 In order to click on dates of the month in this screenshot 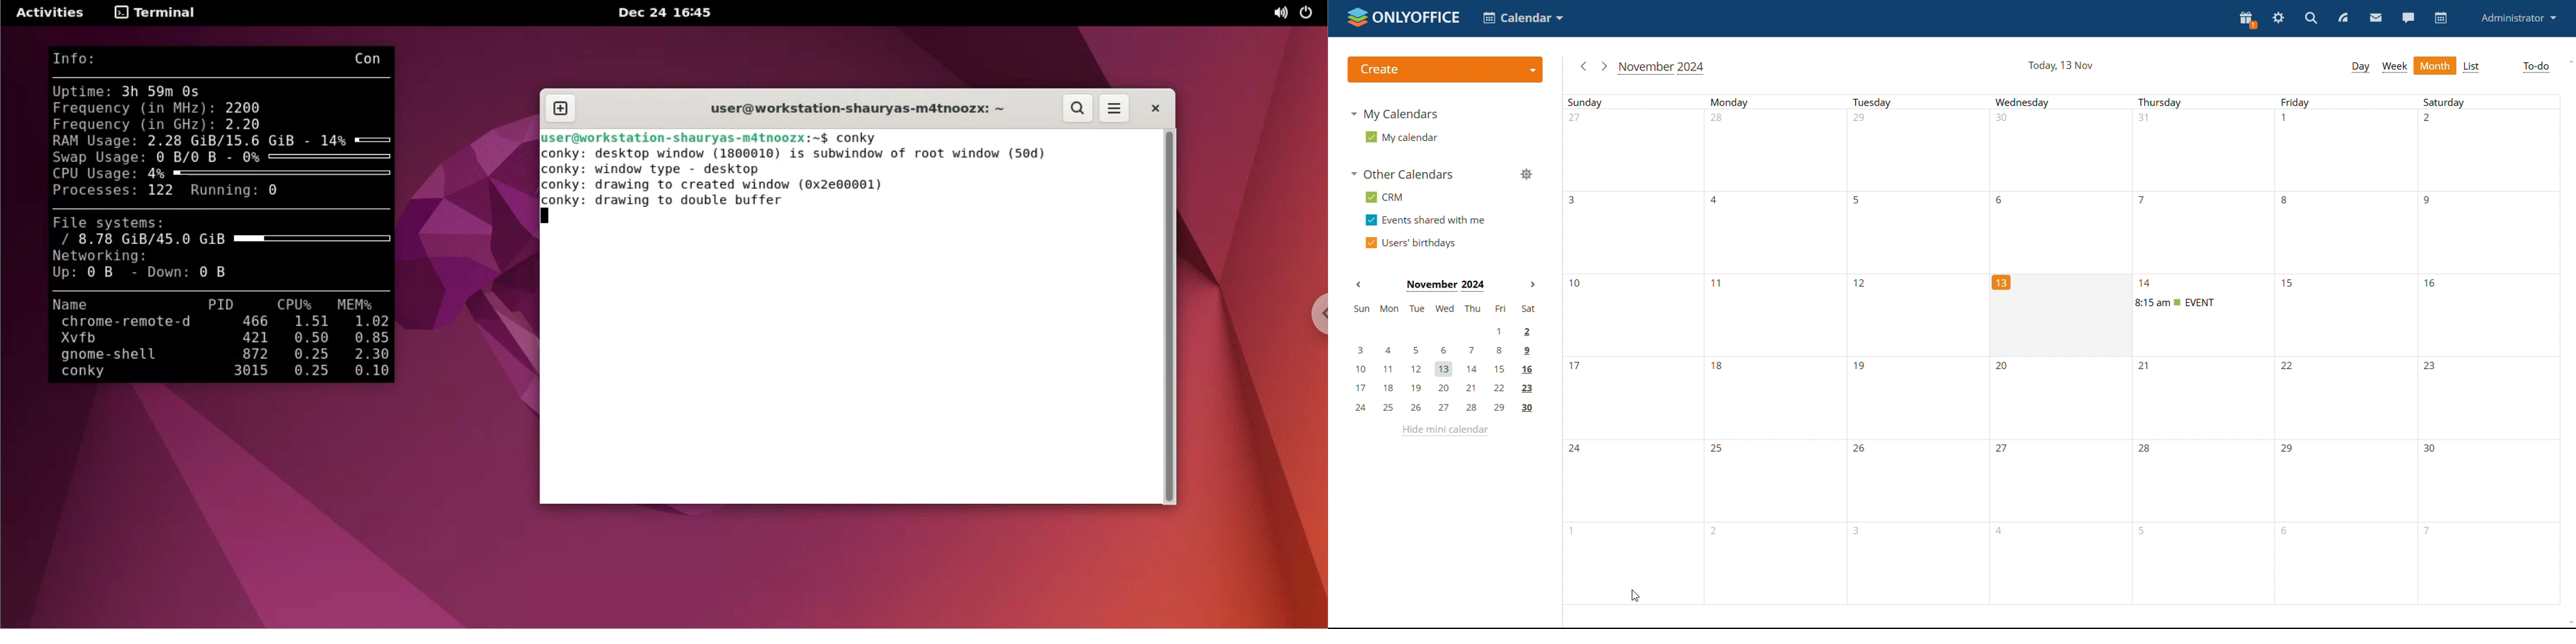, I will do `click(2428, 316)`.